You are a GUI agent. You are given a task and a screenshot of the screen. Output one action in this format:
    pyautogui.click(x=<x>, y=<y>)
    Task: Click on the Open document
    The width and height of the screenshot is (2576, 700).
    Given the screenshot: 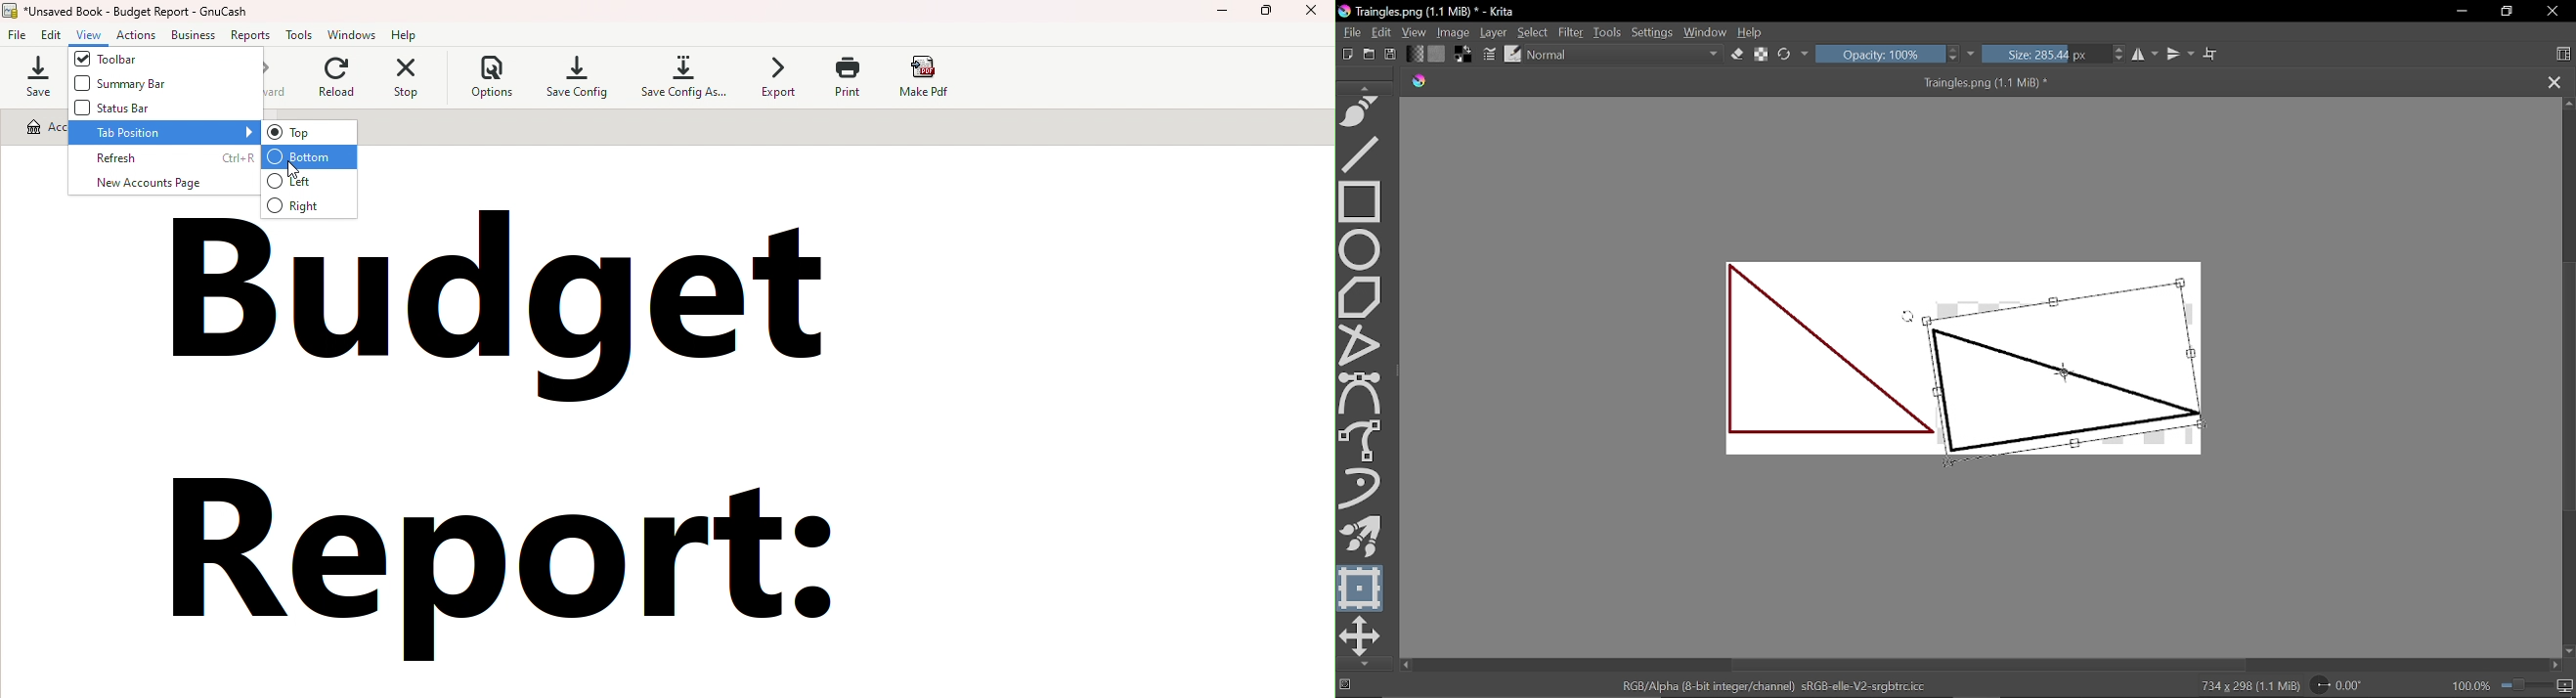 What is the action you would take?
    pyautogui.click(x=1368, y=53)
    